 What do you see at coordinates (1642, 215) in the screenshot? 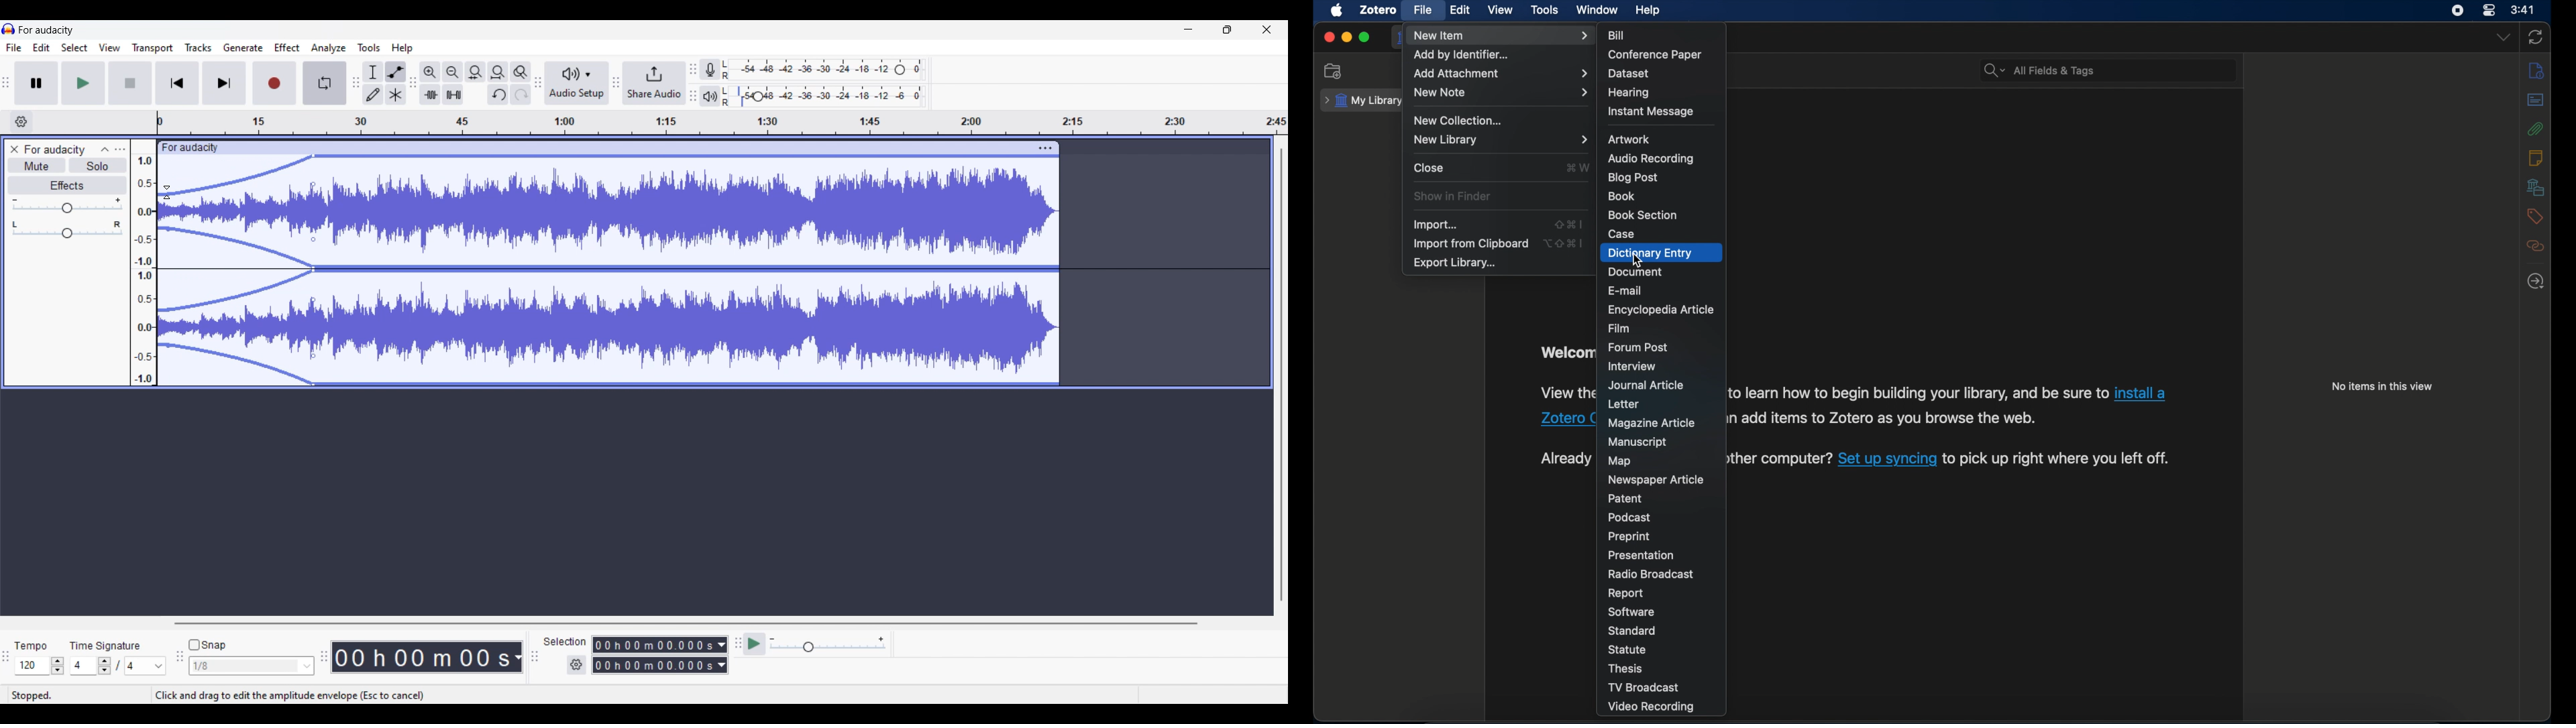
I see `book section` at bounding box center [1642, 215].